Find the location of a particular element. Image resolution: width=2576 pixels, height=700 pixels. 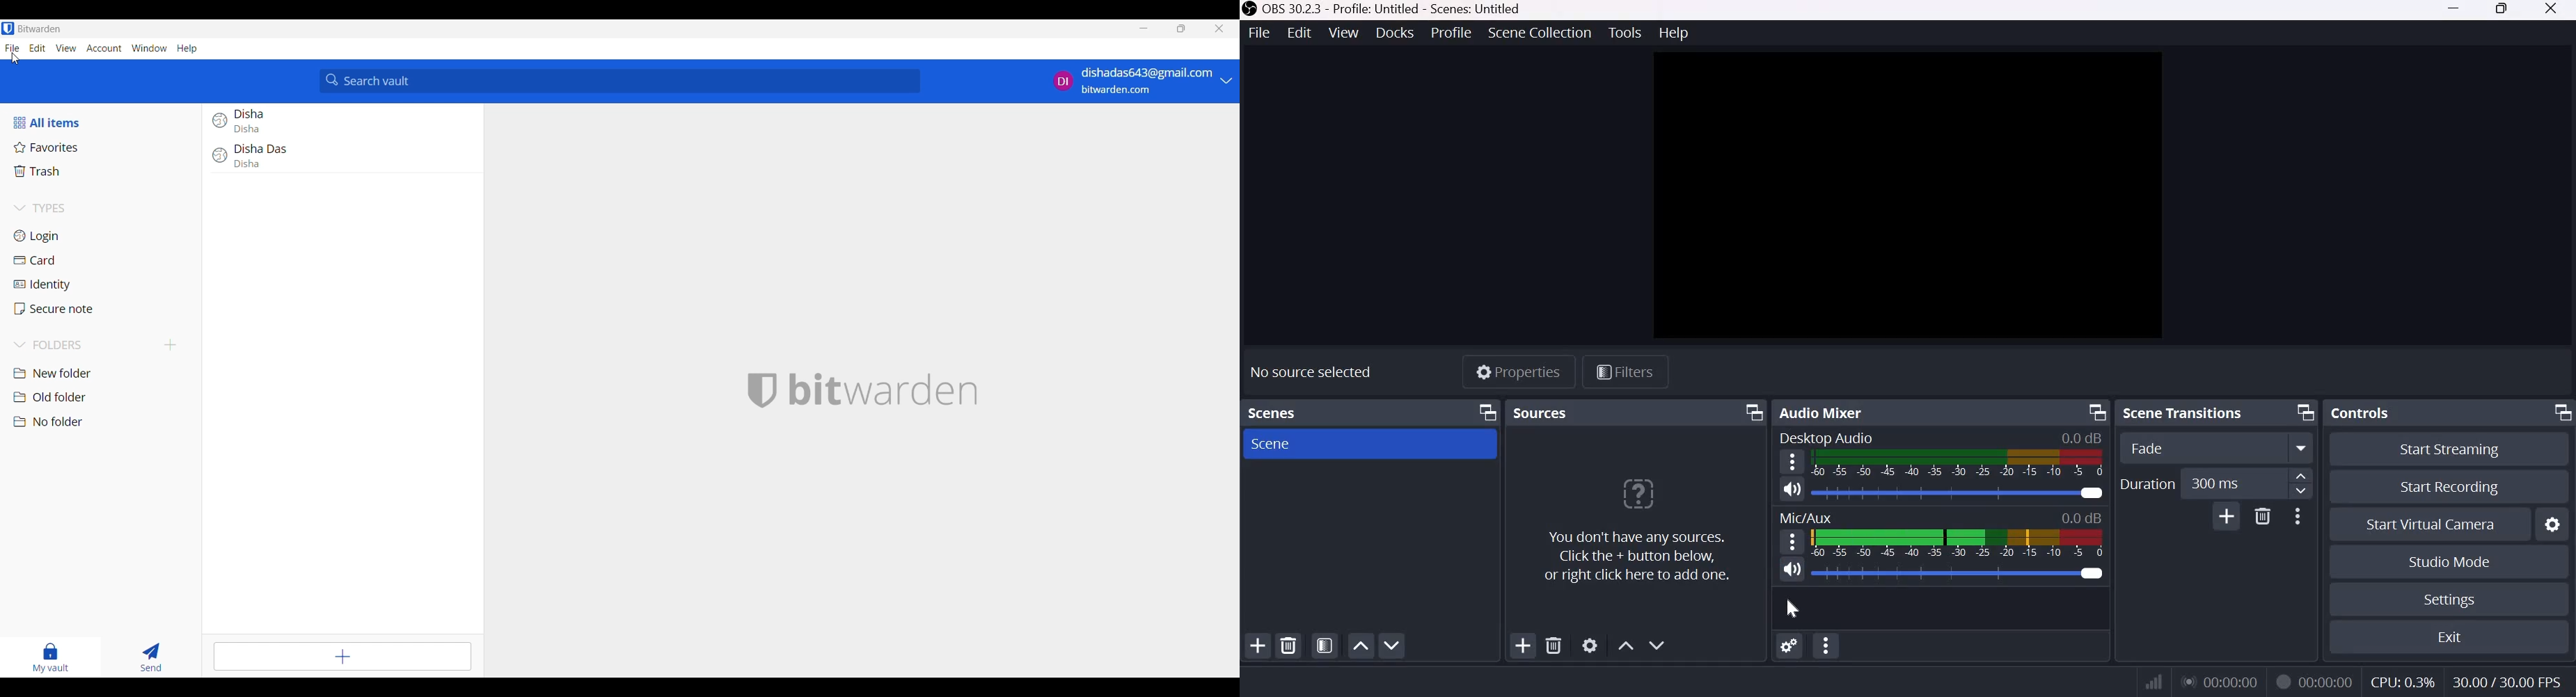

Current account details is located at coordinates (1134, 81).